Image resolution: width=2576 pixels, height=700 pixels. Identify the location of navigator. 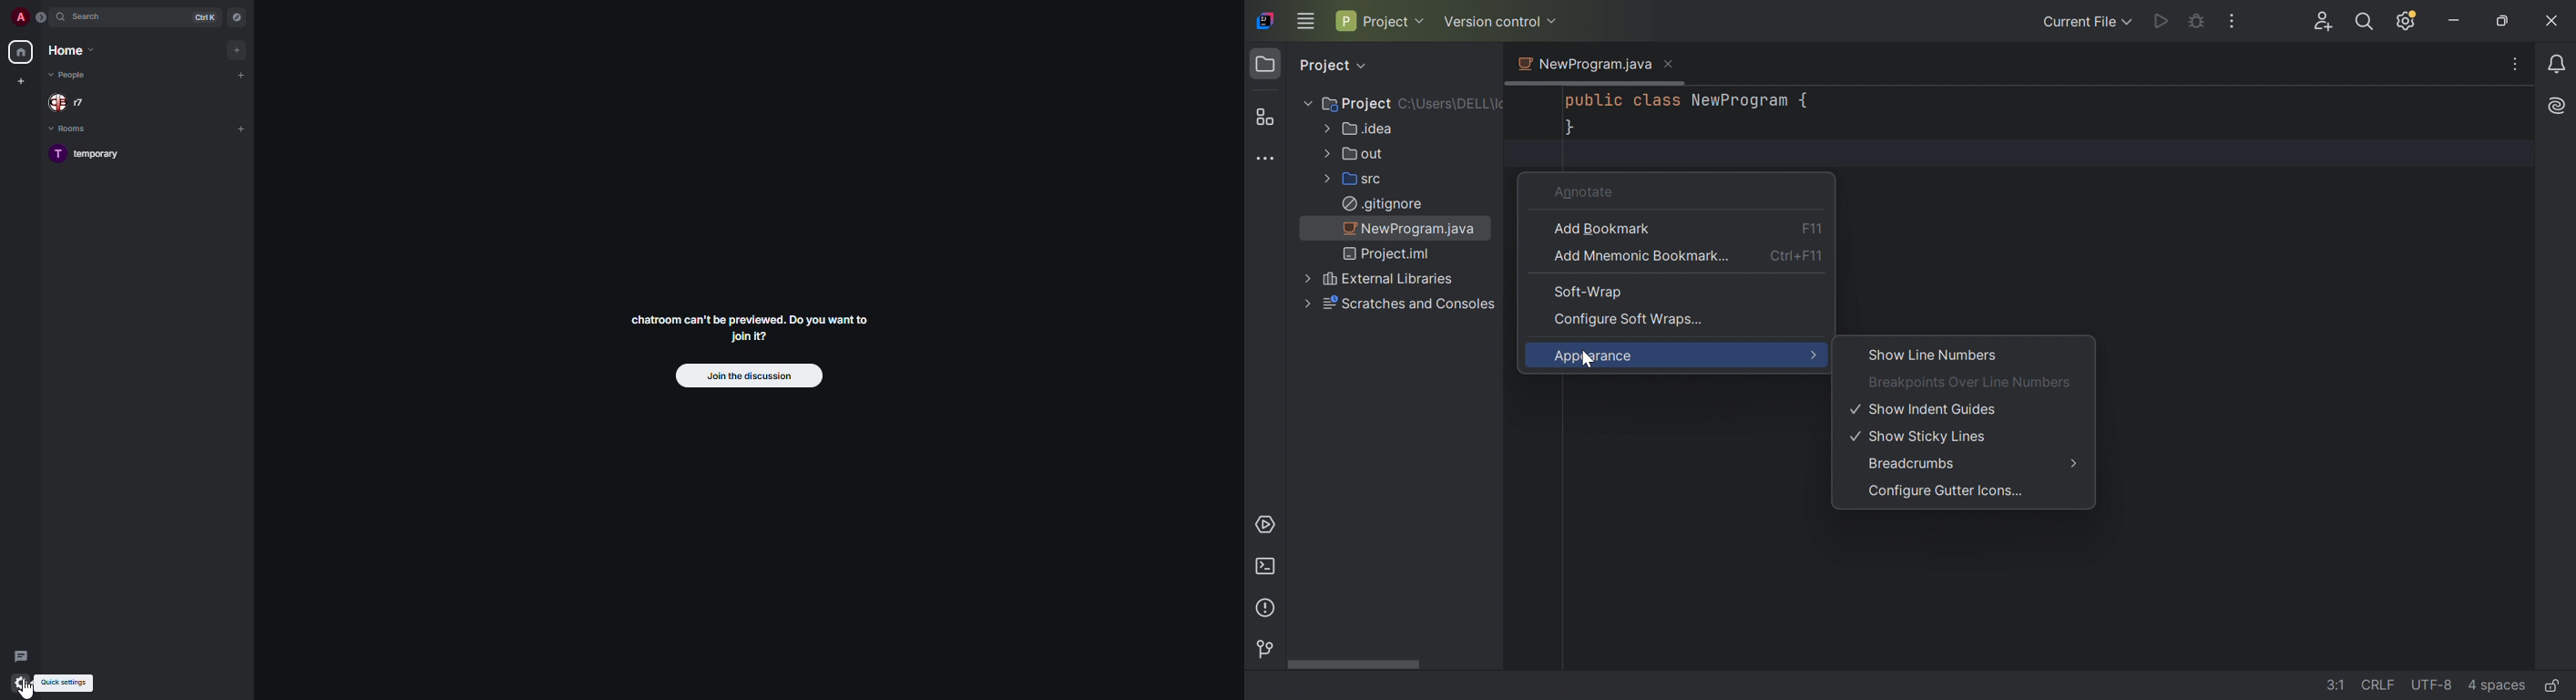
(237, 17).